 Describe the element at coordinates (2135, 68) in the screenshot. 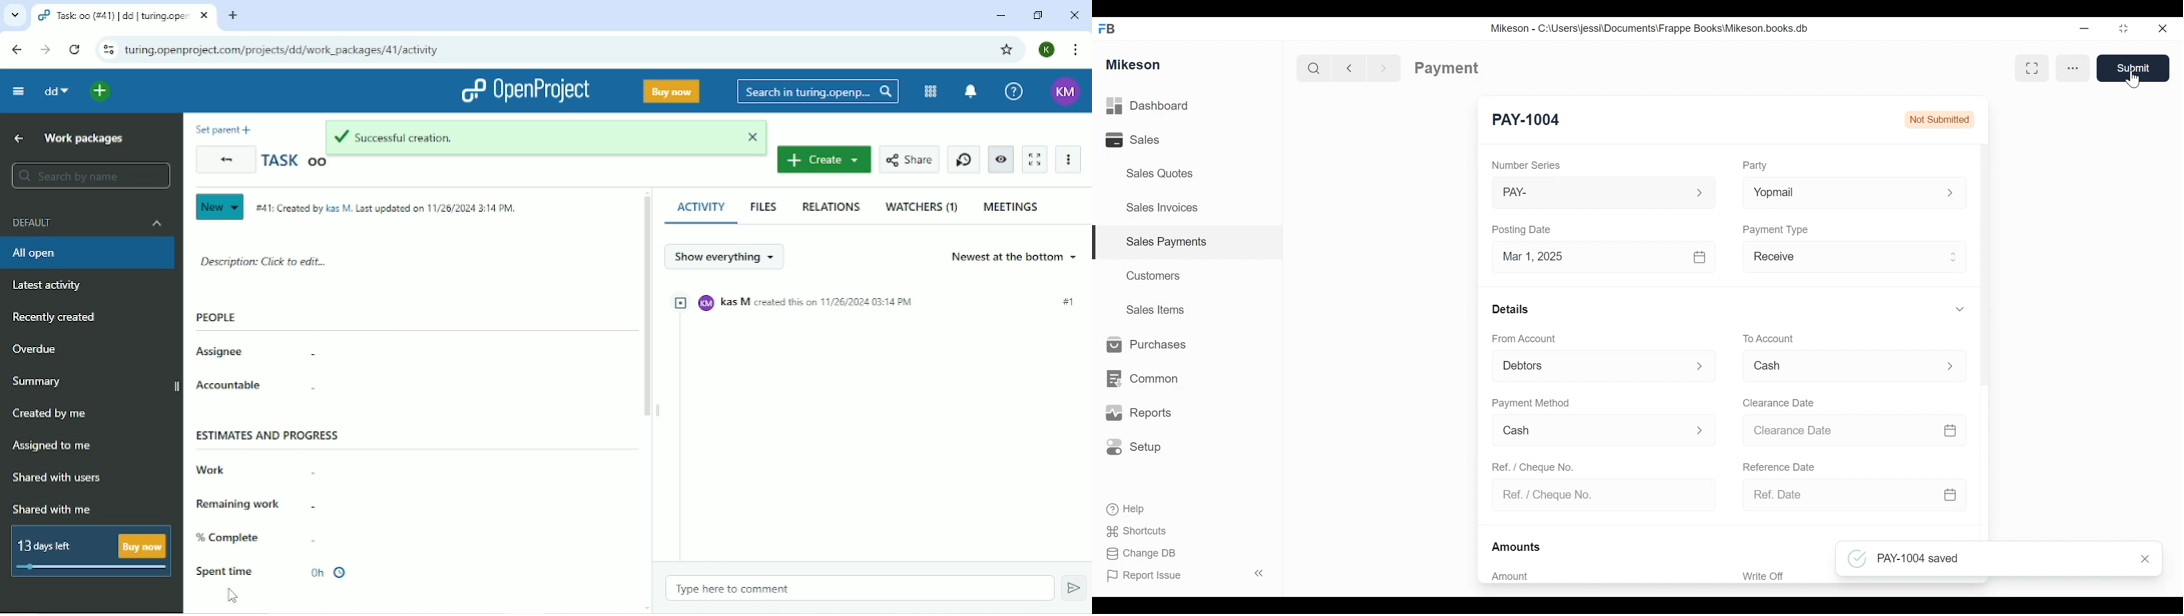

I see `Submit` at that location.